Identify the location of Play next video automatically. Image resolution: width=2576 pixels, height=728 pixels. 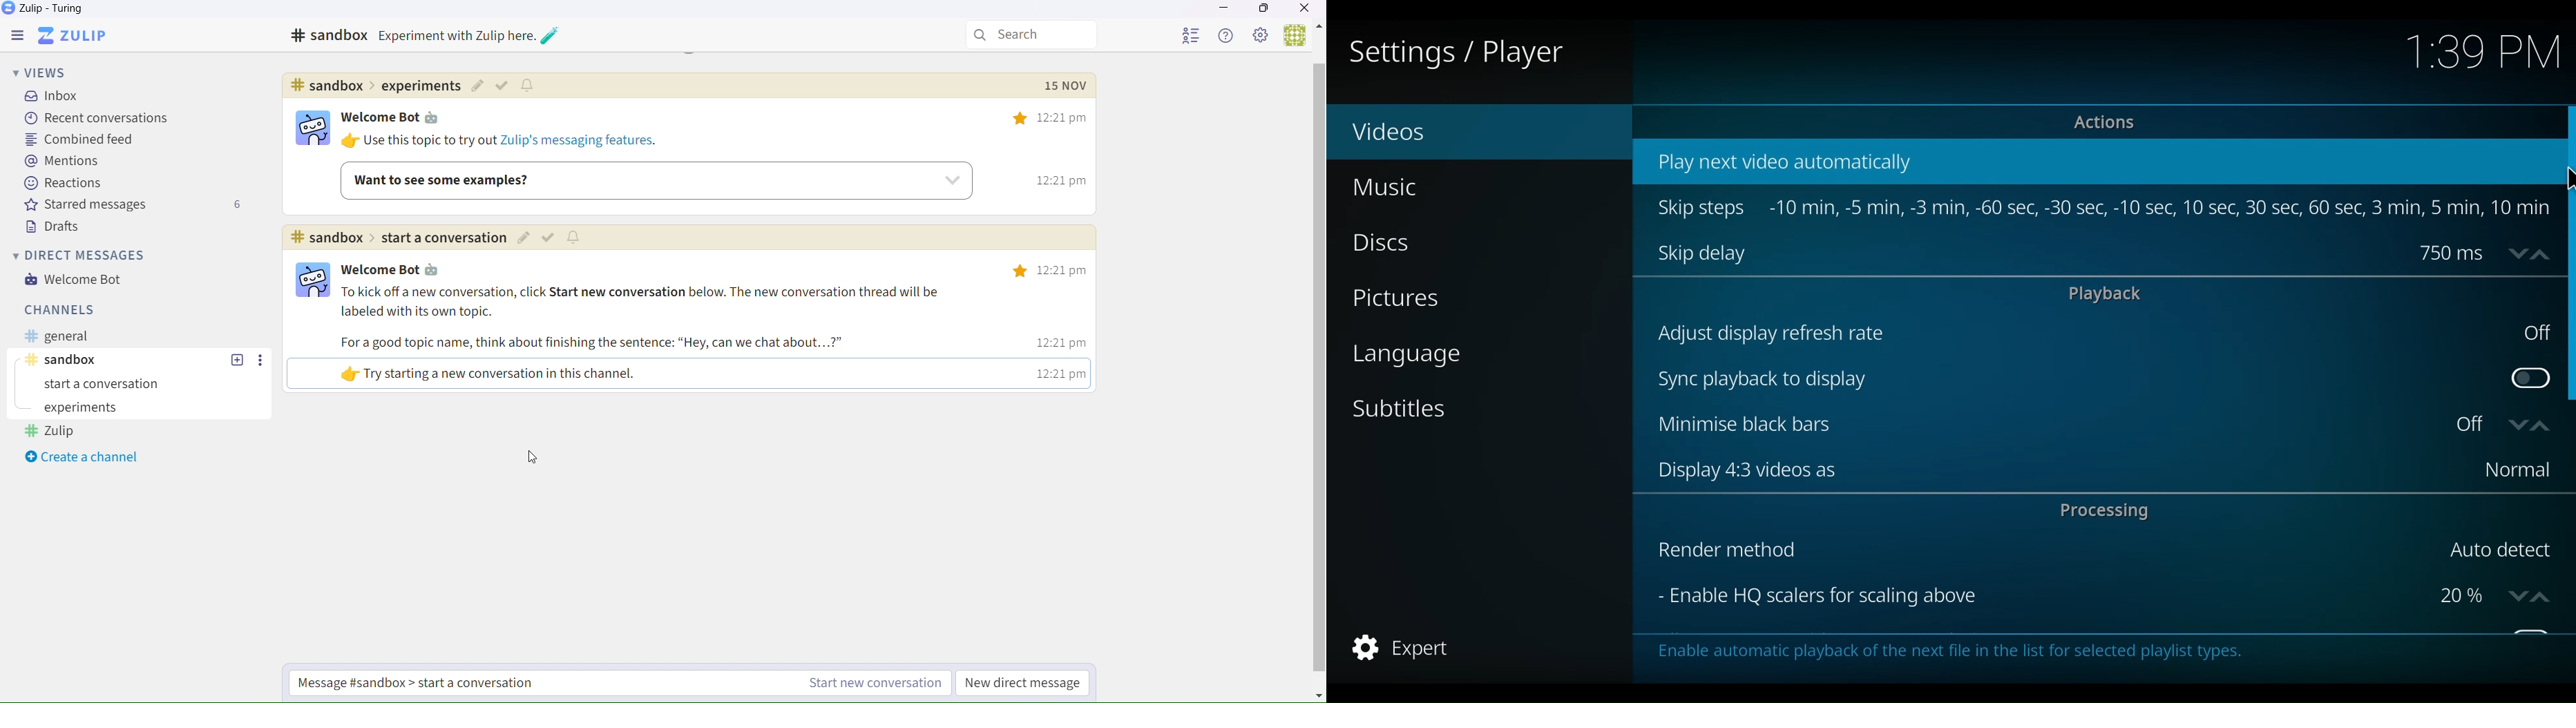
(1794, 163).